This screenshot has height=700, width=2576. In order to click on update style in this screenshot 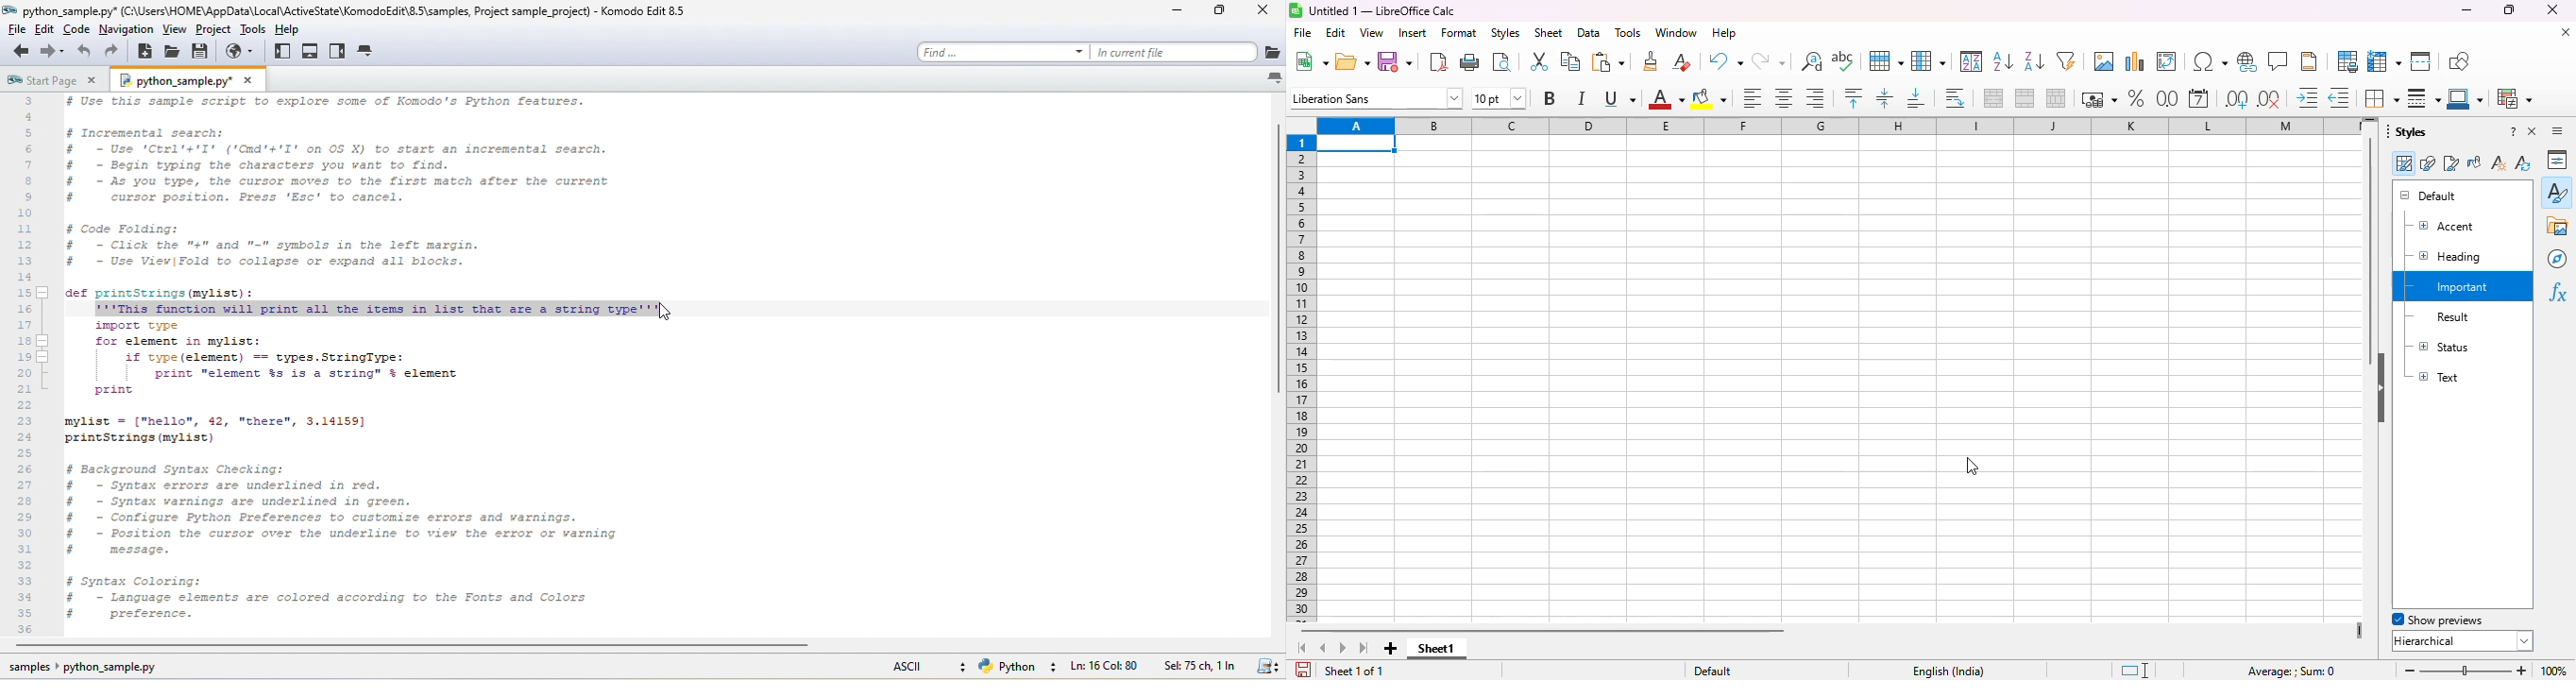, I will do `click(2522, 162)`.